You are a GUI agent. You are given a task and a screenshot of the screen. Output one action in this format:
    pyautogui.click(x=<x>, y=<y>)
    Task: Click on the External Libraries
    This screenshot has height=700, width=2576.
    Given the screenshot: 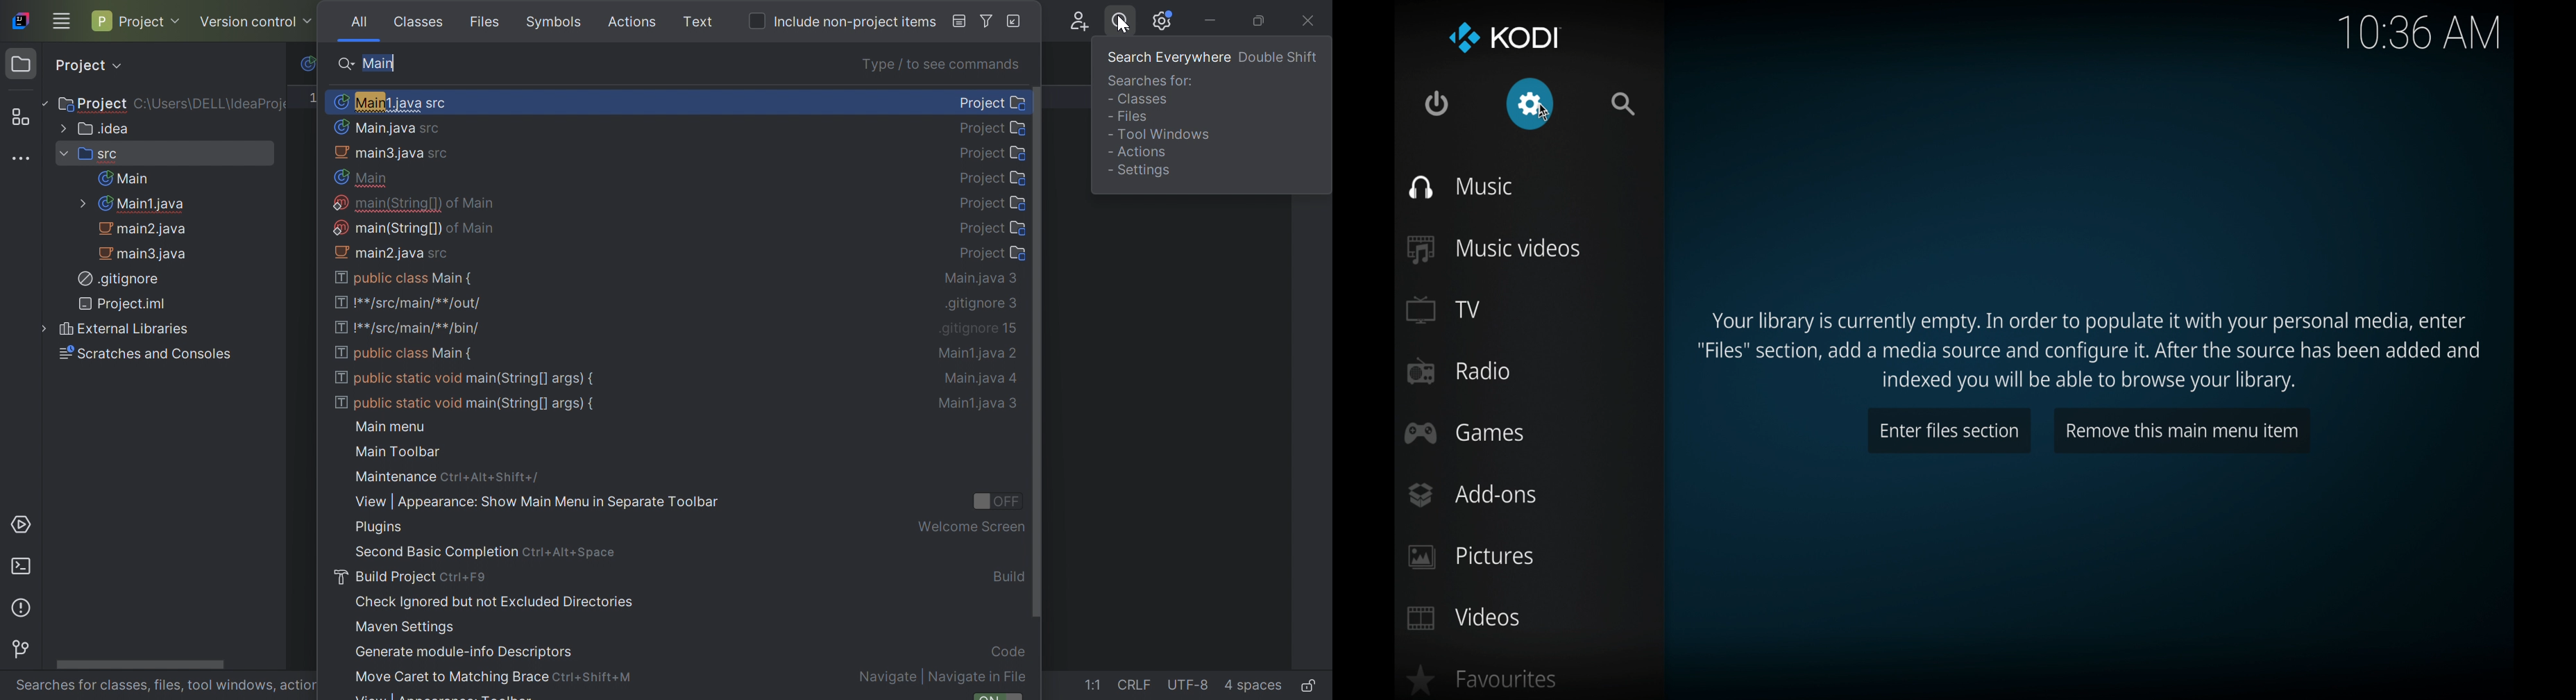 What is the action you would take?
    pyautogui.click(x=112, y=329)
    